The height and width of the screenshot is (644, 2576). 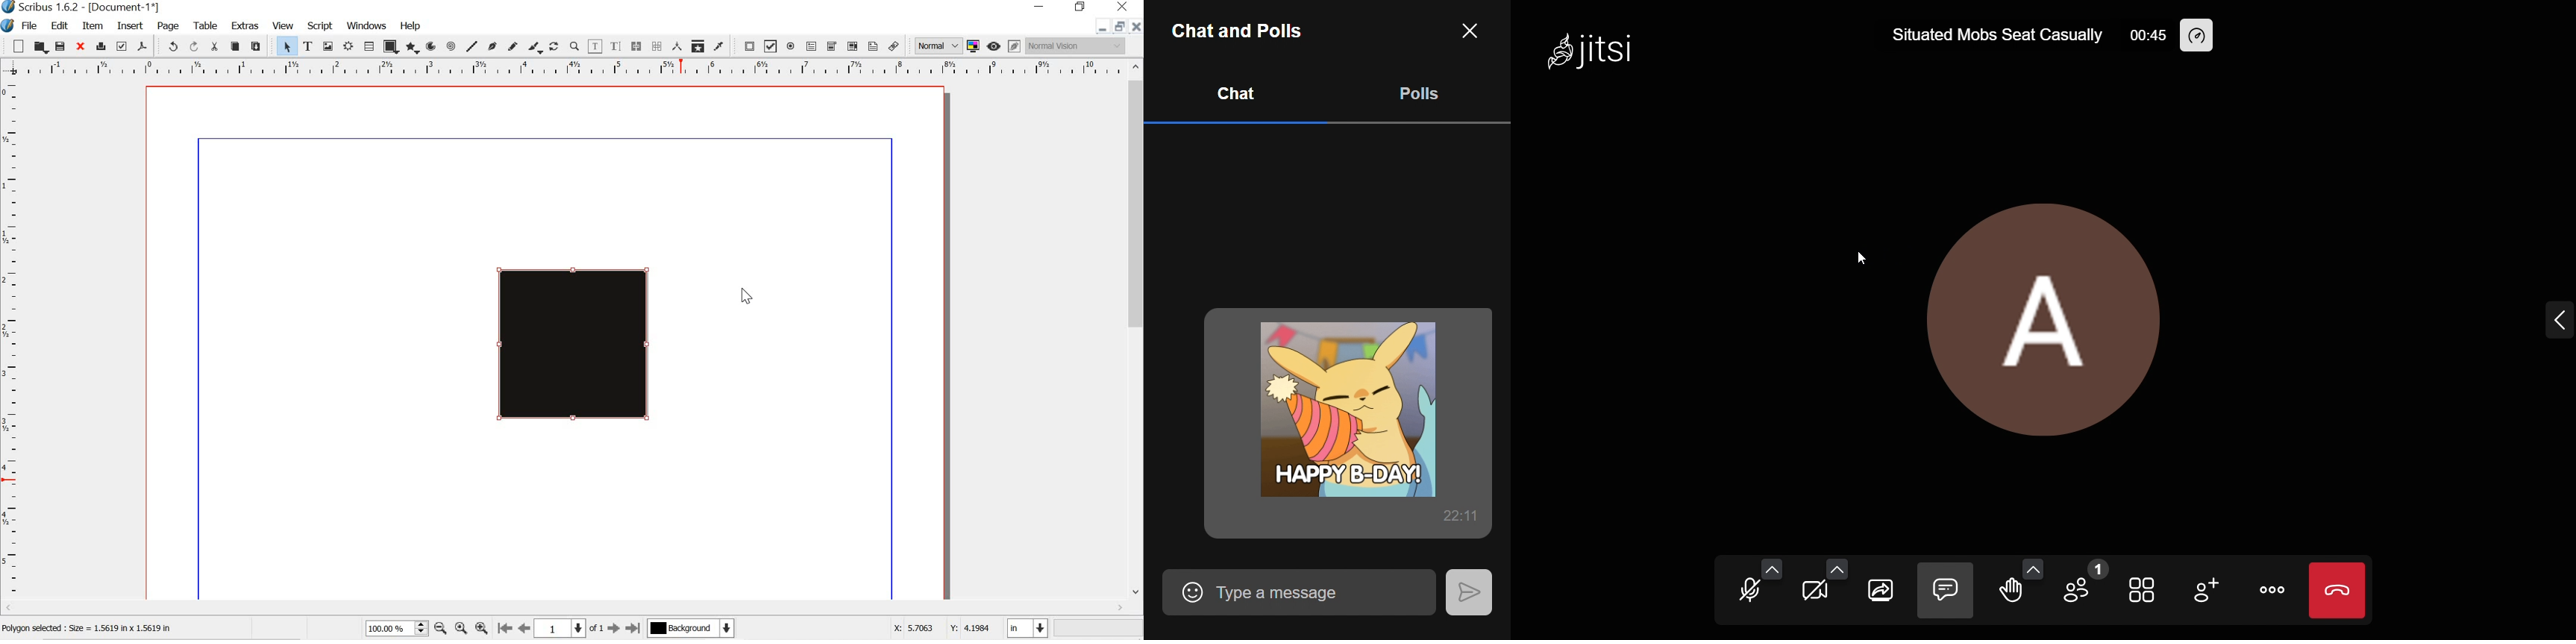 What do you see at coordinates (973, 46) in the screenshot?
I see `toggle color management system` at bounding box center [973, 46].